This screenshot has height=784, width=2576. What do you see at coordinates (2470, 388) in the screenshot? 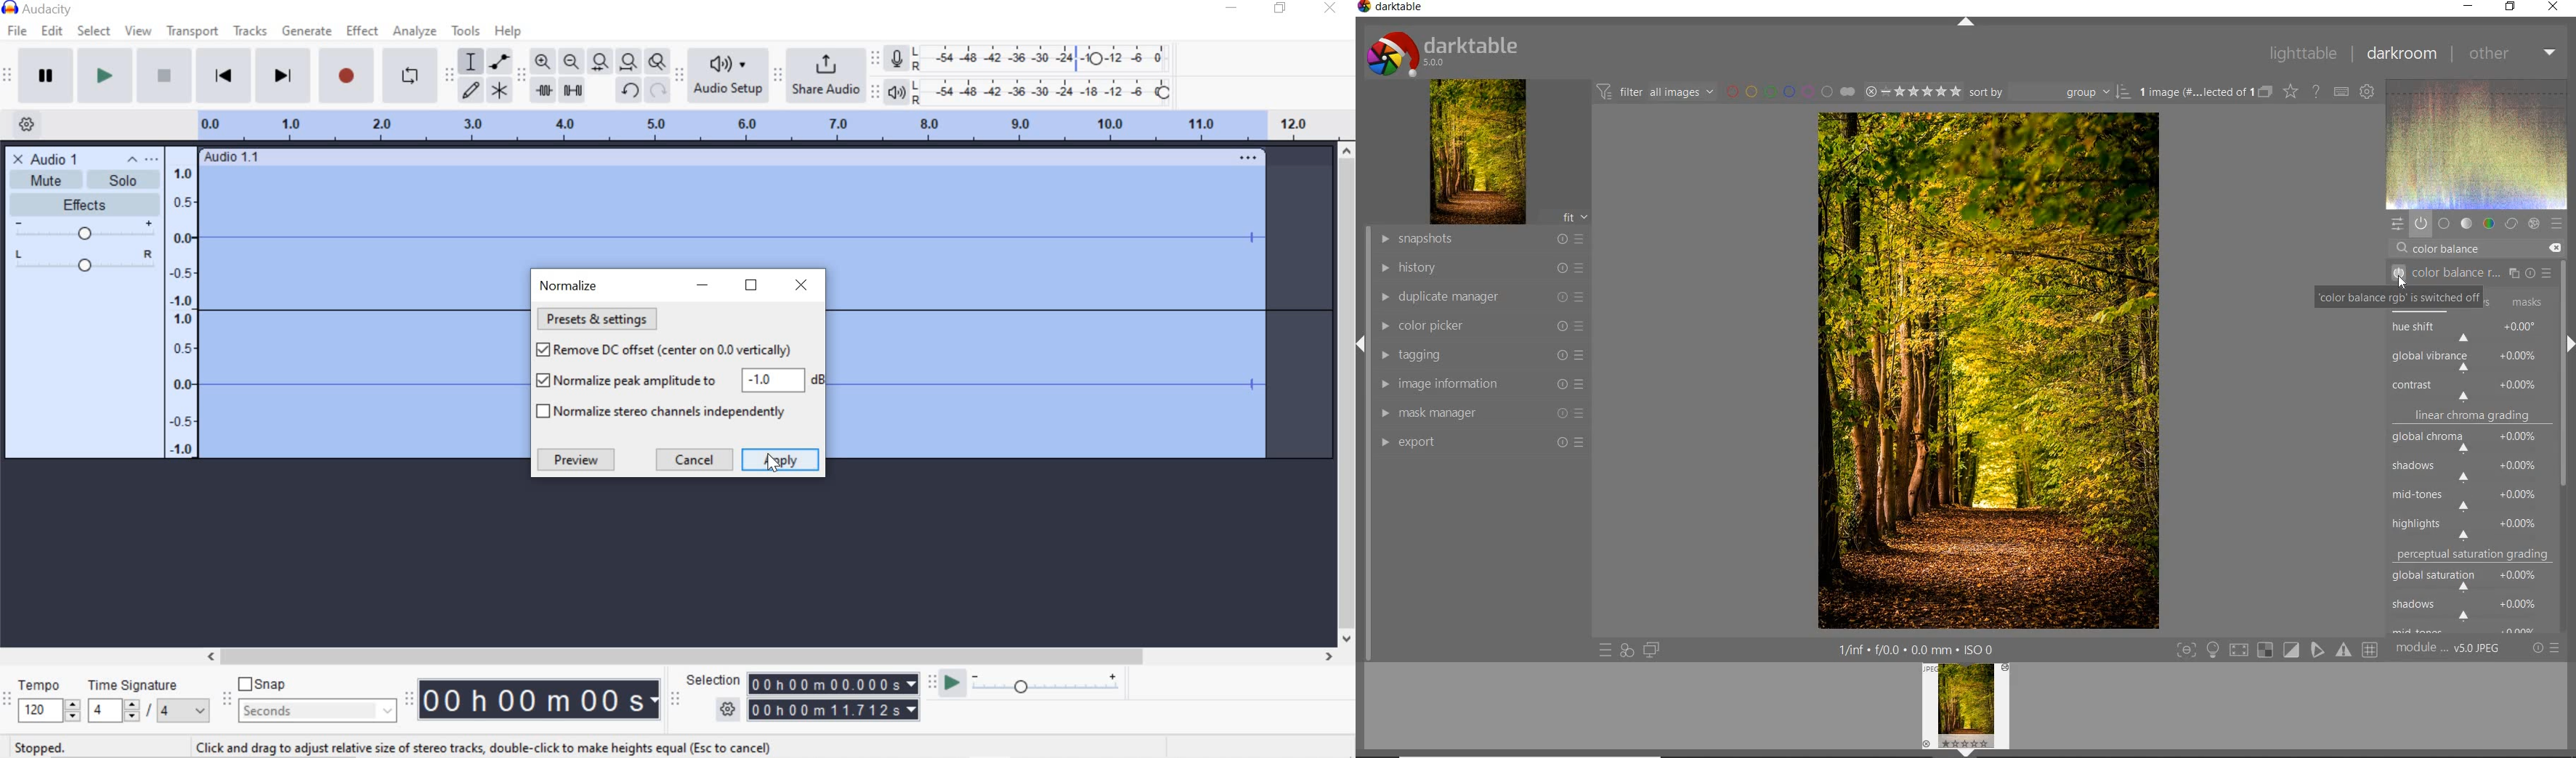
I see `contrast` at bounding box center [2470, 388].